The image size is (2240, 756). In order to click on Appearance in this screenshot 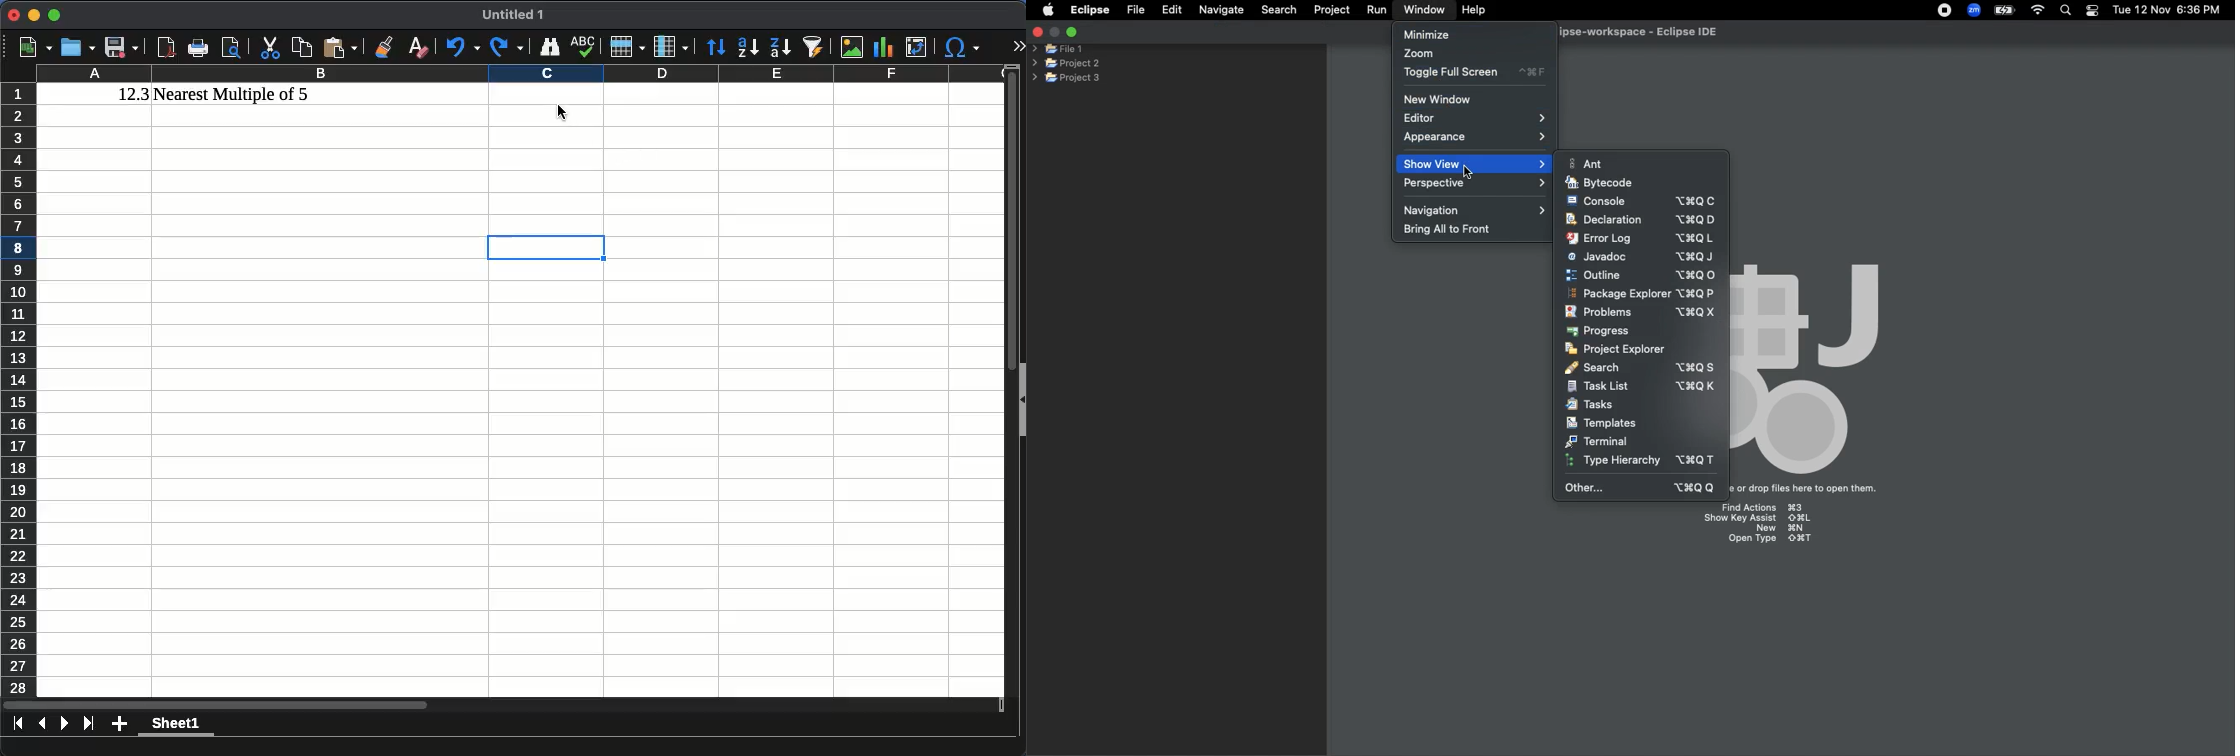, I will do `click(1475, 139)`.